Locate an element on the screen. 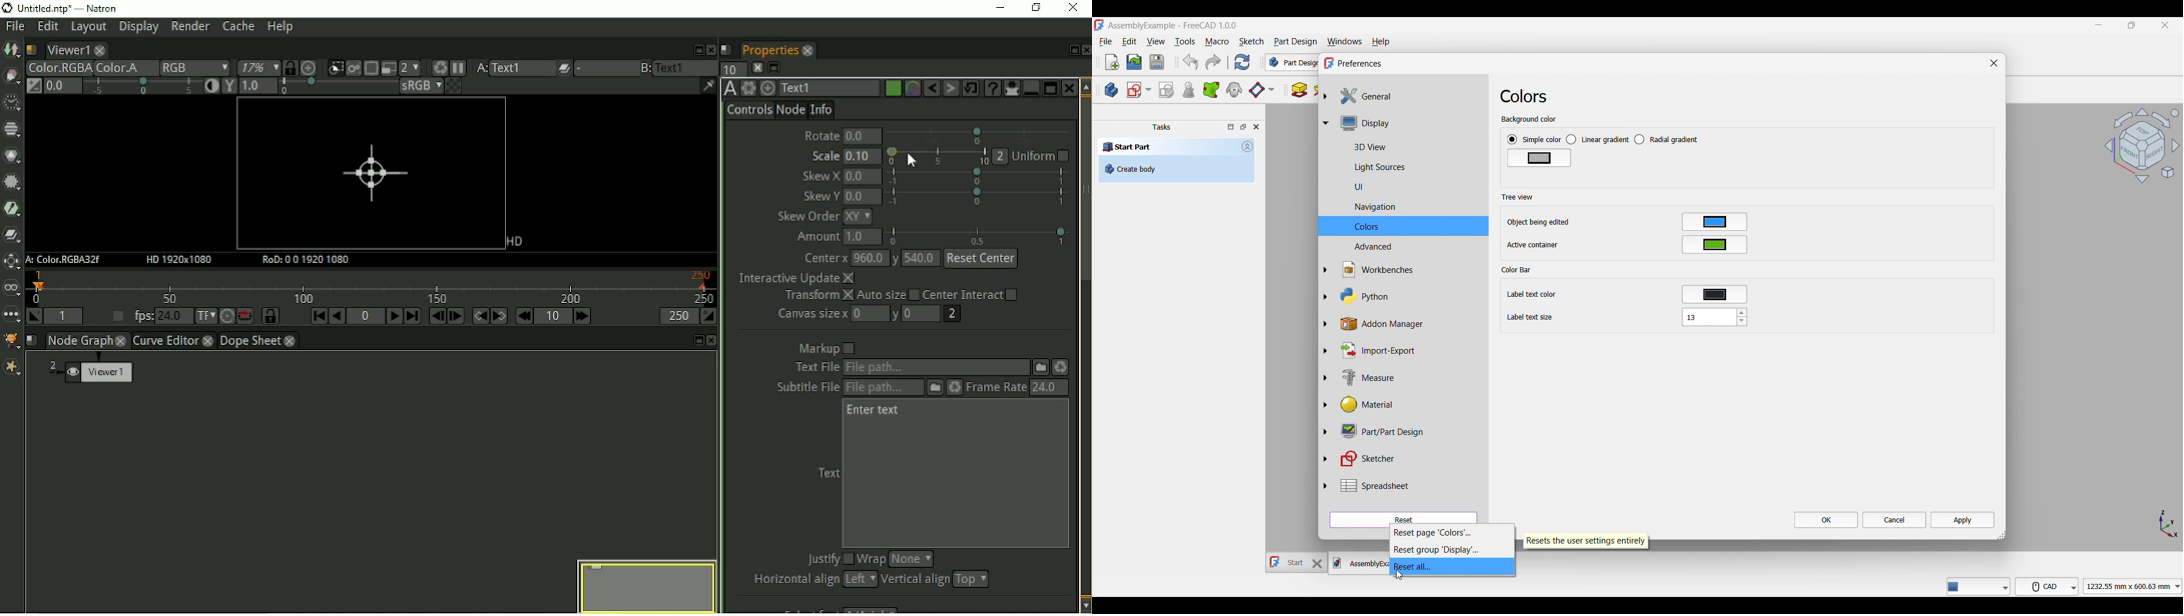  Active container is located at coordinates (1534, 245).